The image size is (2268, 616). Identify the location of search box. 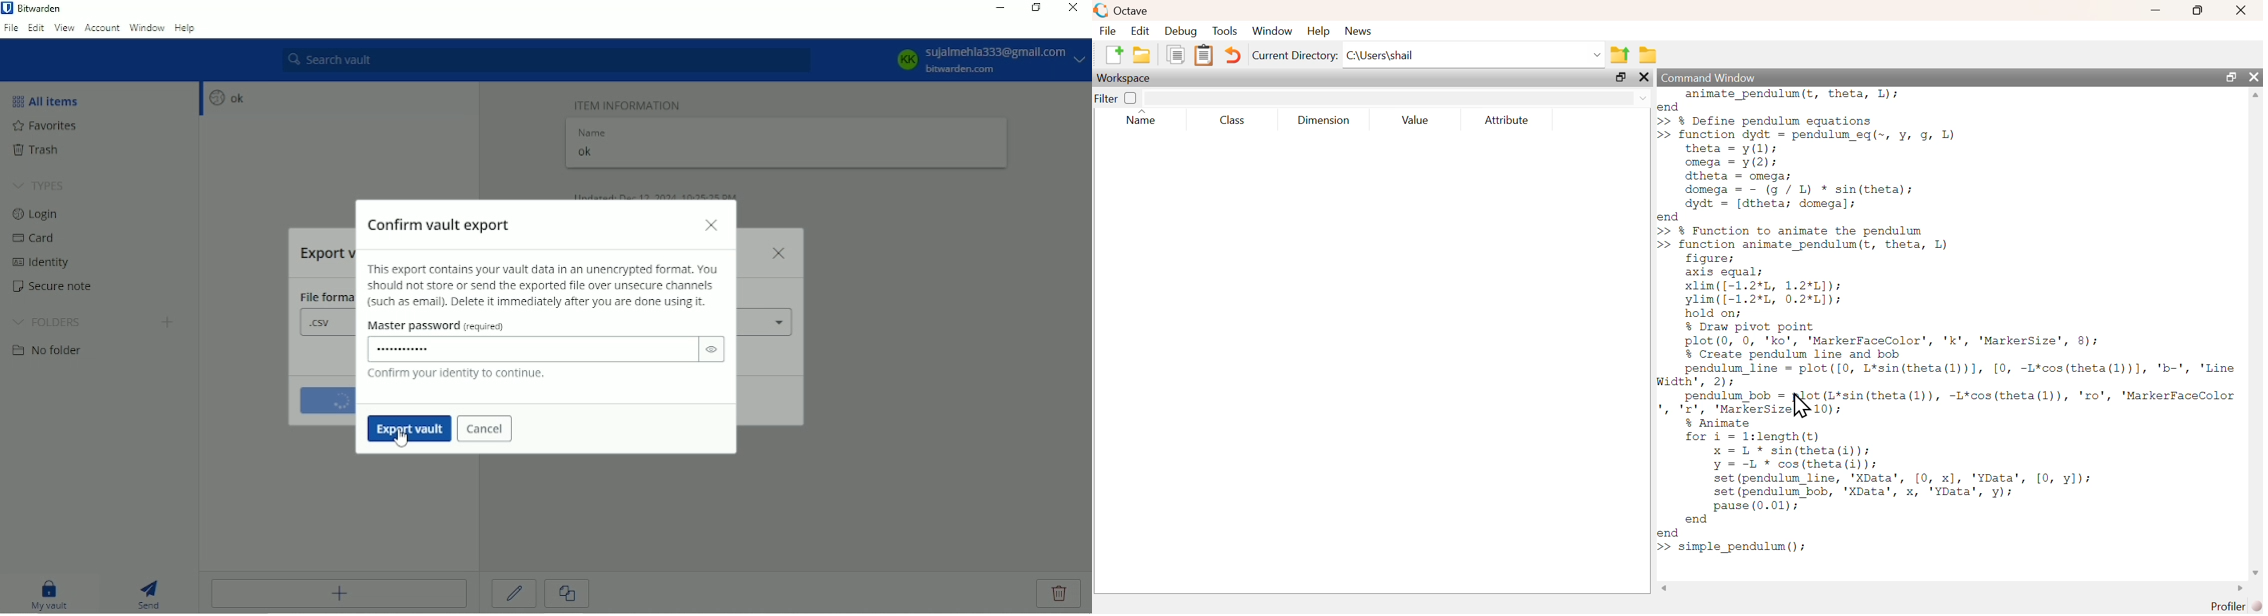
(1384, 98).